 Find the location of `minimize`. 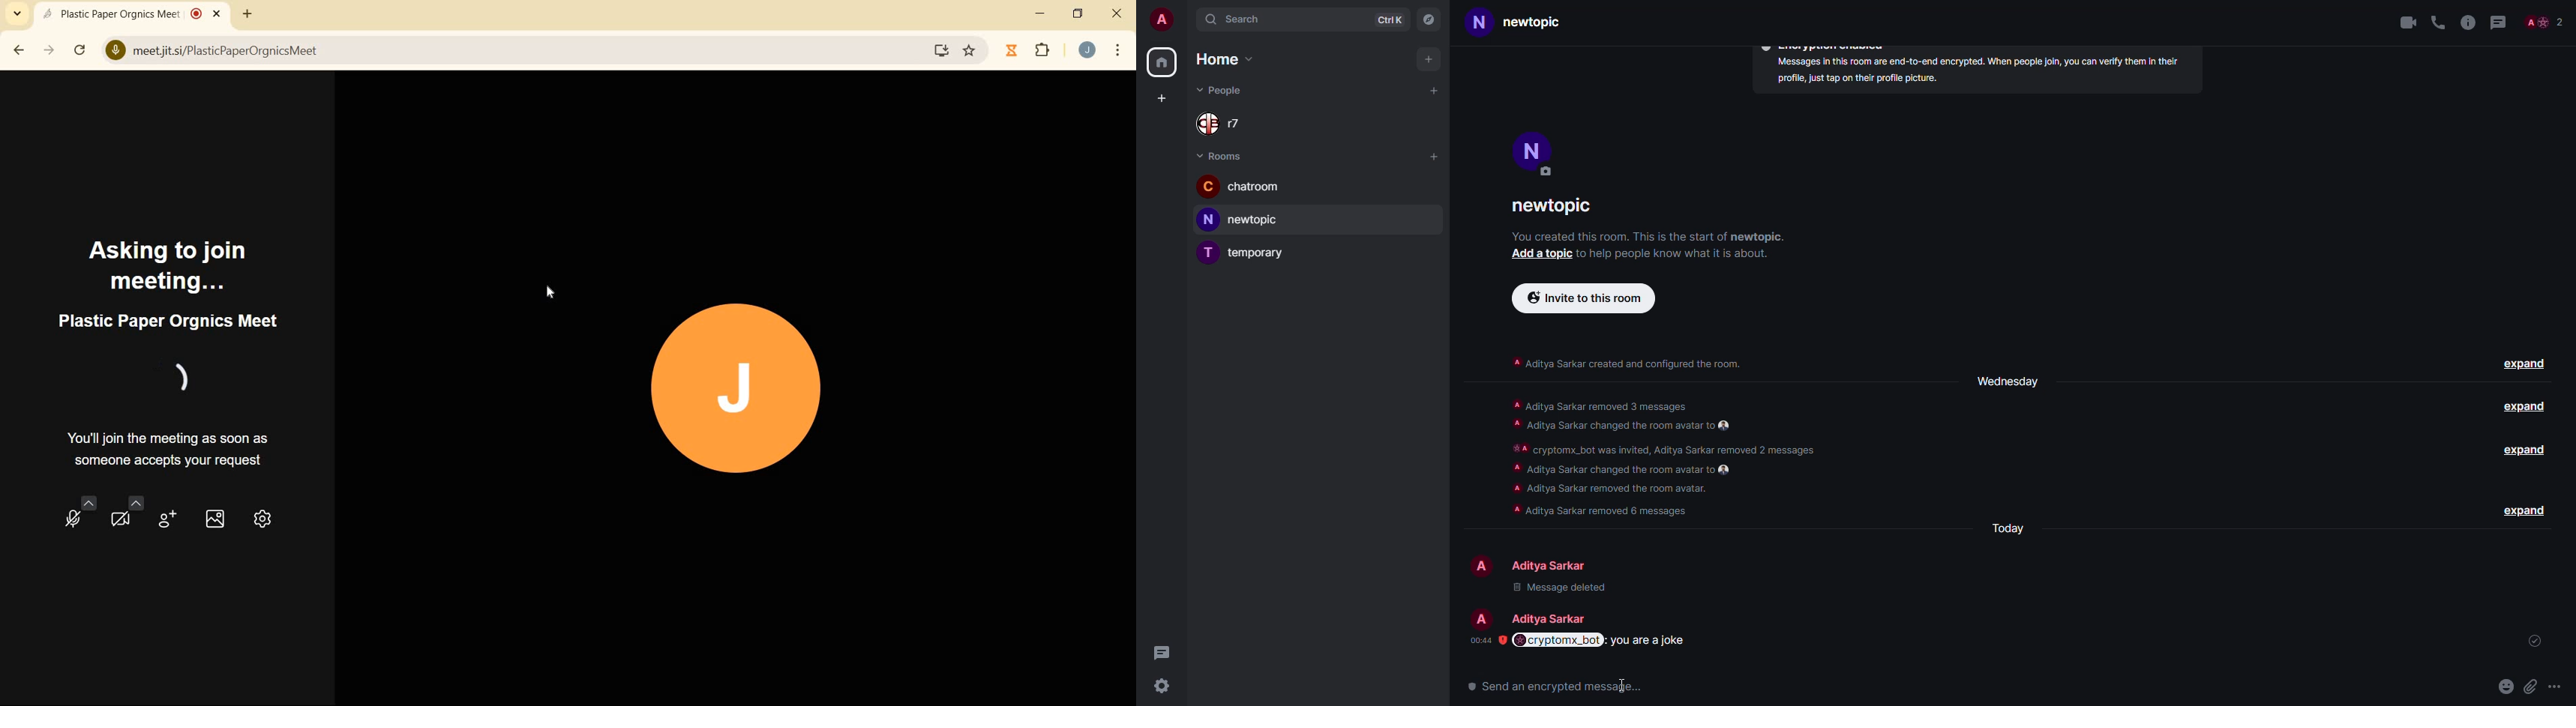

minimize is located at coordinates (1042, 14).